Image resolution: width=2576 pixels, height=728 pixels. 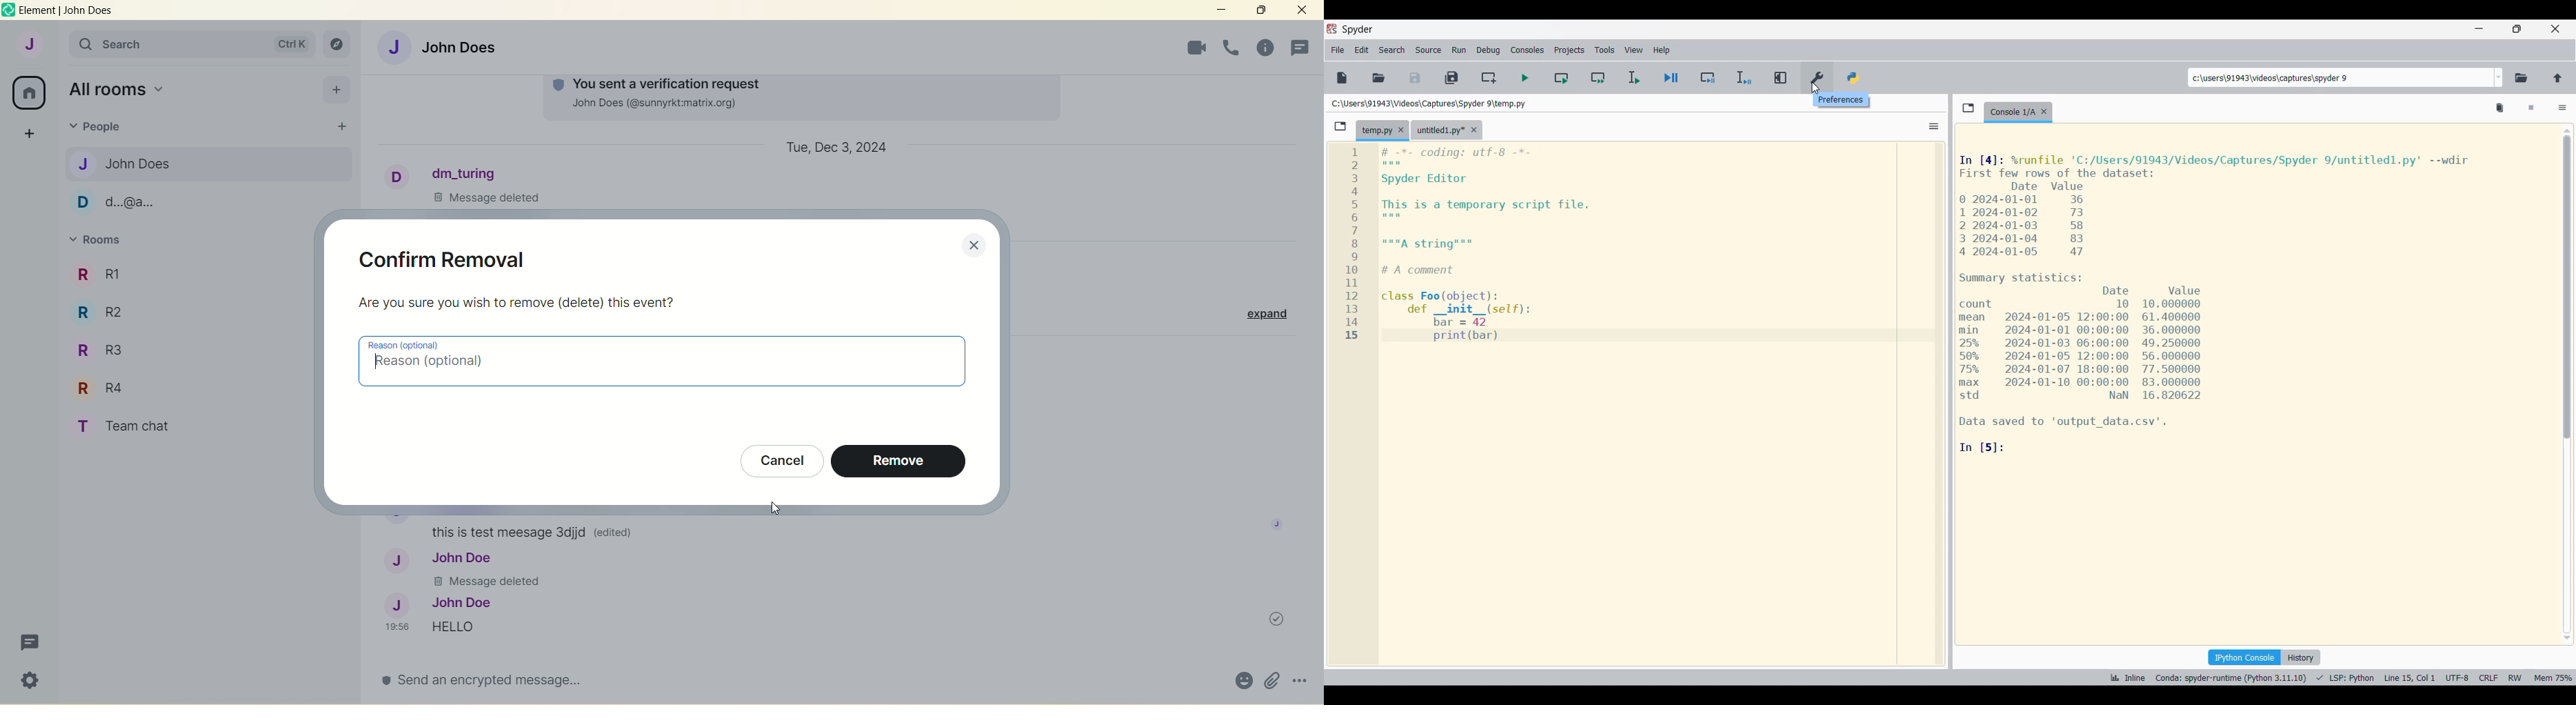 What do you see at coordinates (1391, 50) in the screenshot?
I see `Search menu` at bounding box center [1391, 50].